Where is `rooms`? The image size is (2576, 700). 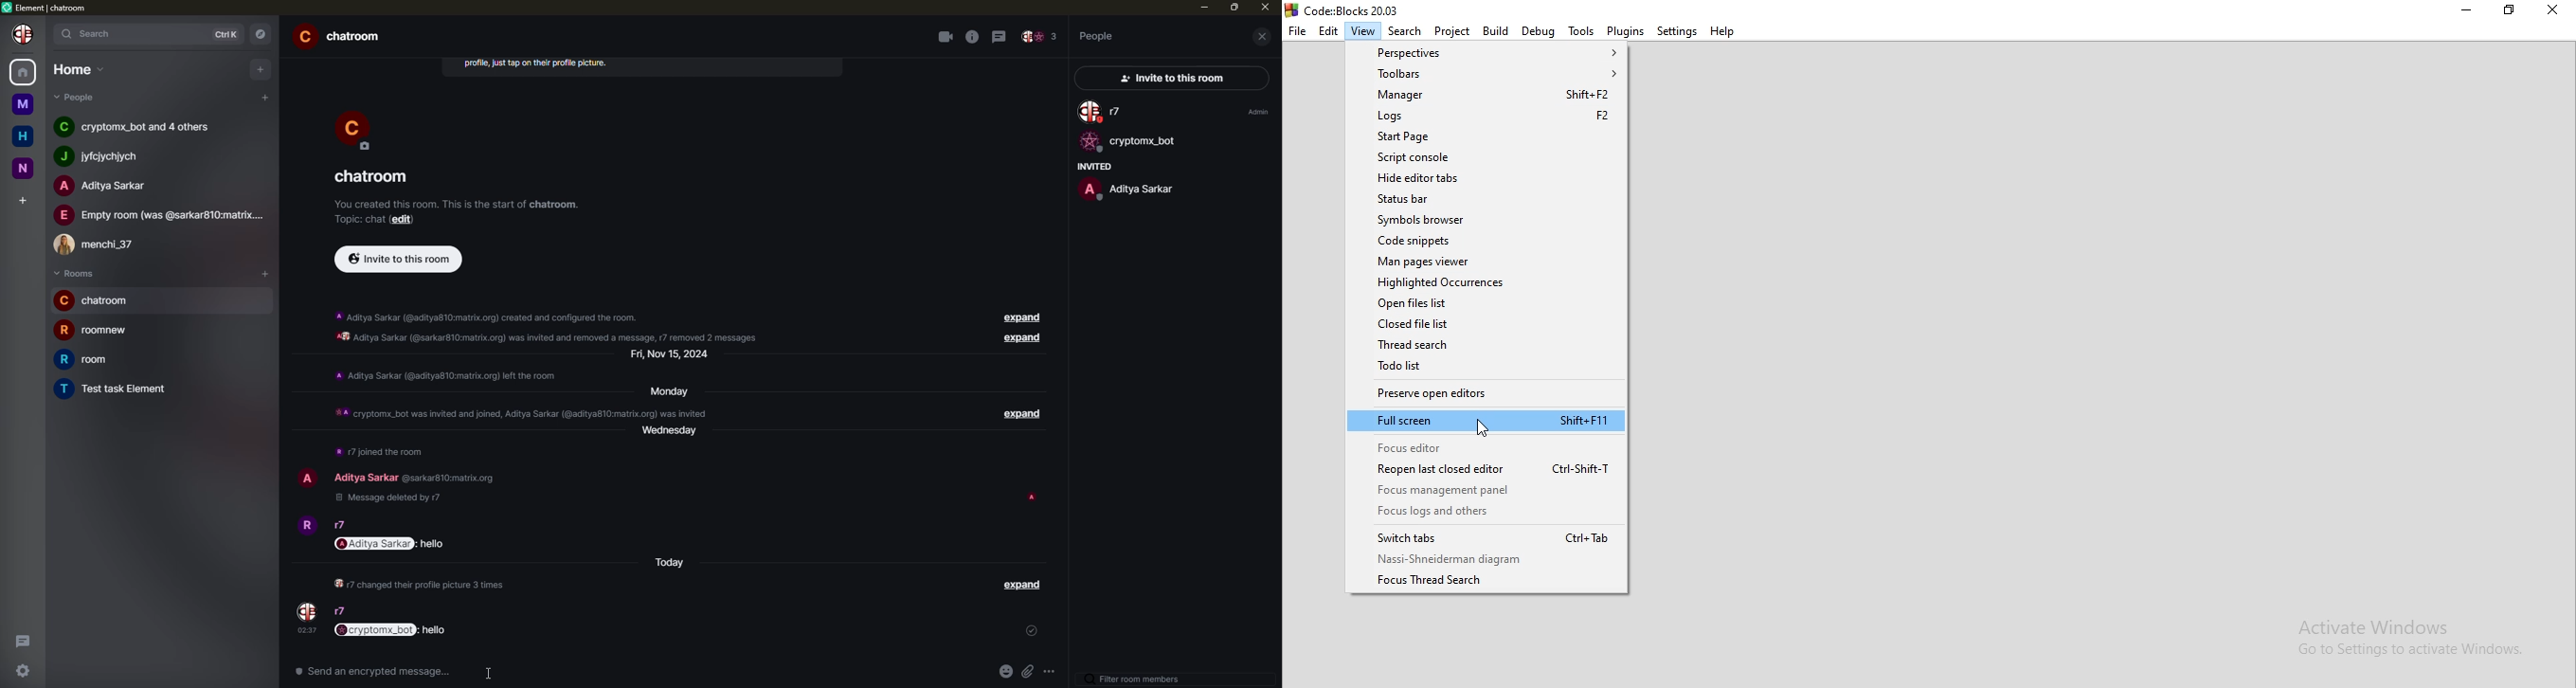 rooms is located at coordinates (75, 274).